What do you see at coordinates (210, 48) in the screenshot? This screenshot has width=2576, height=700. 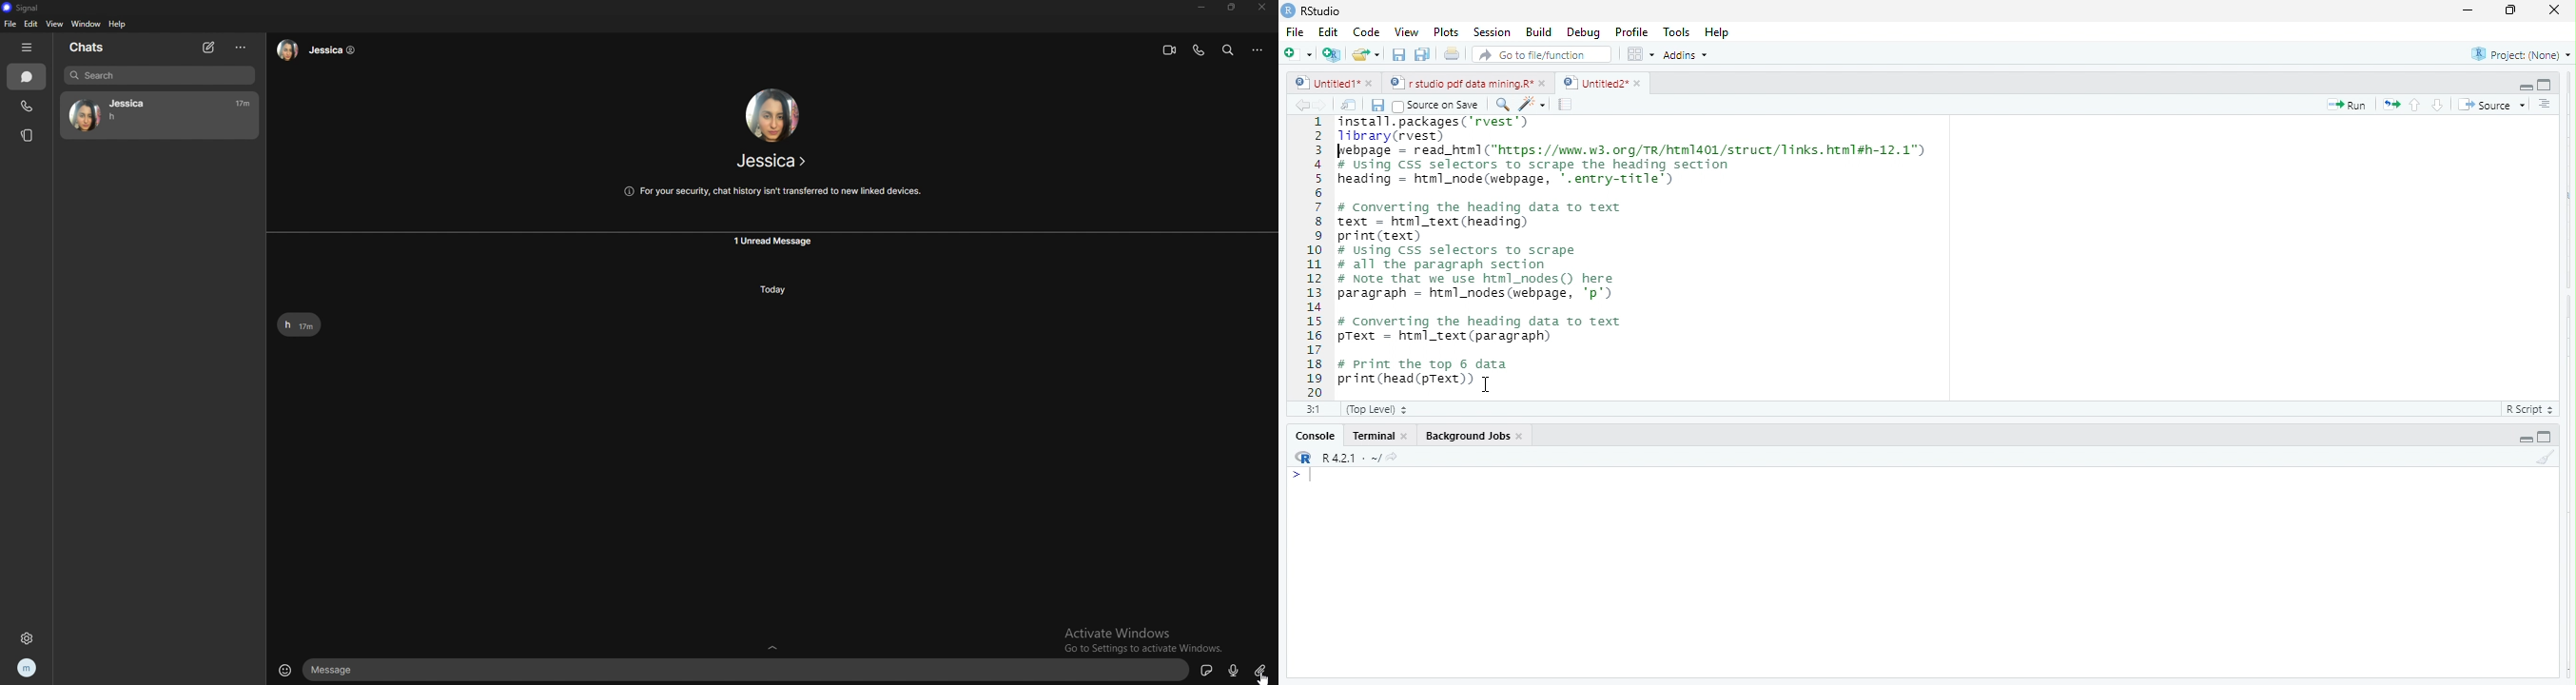 I see `new chat` at bounding box center [210, 48].